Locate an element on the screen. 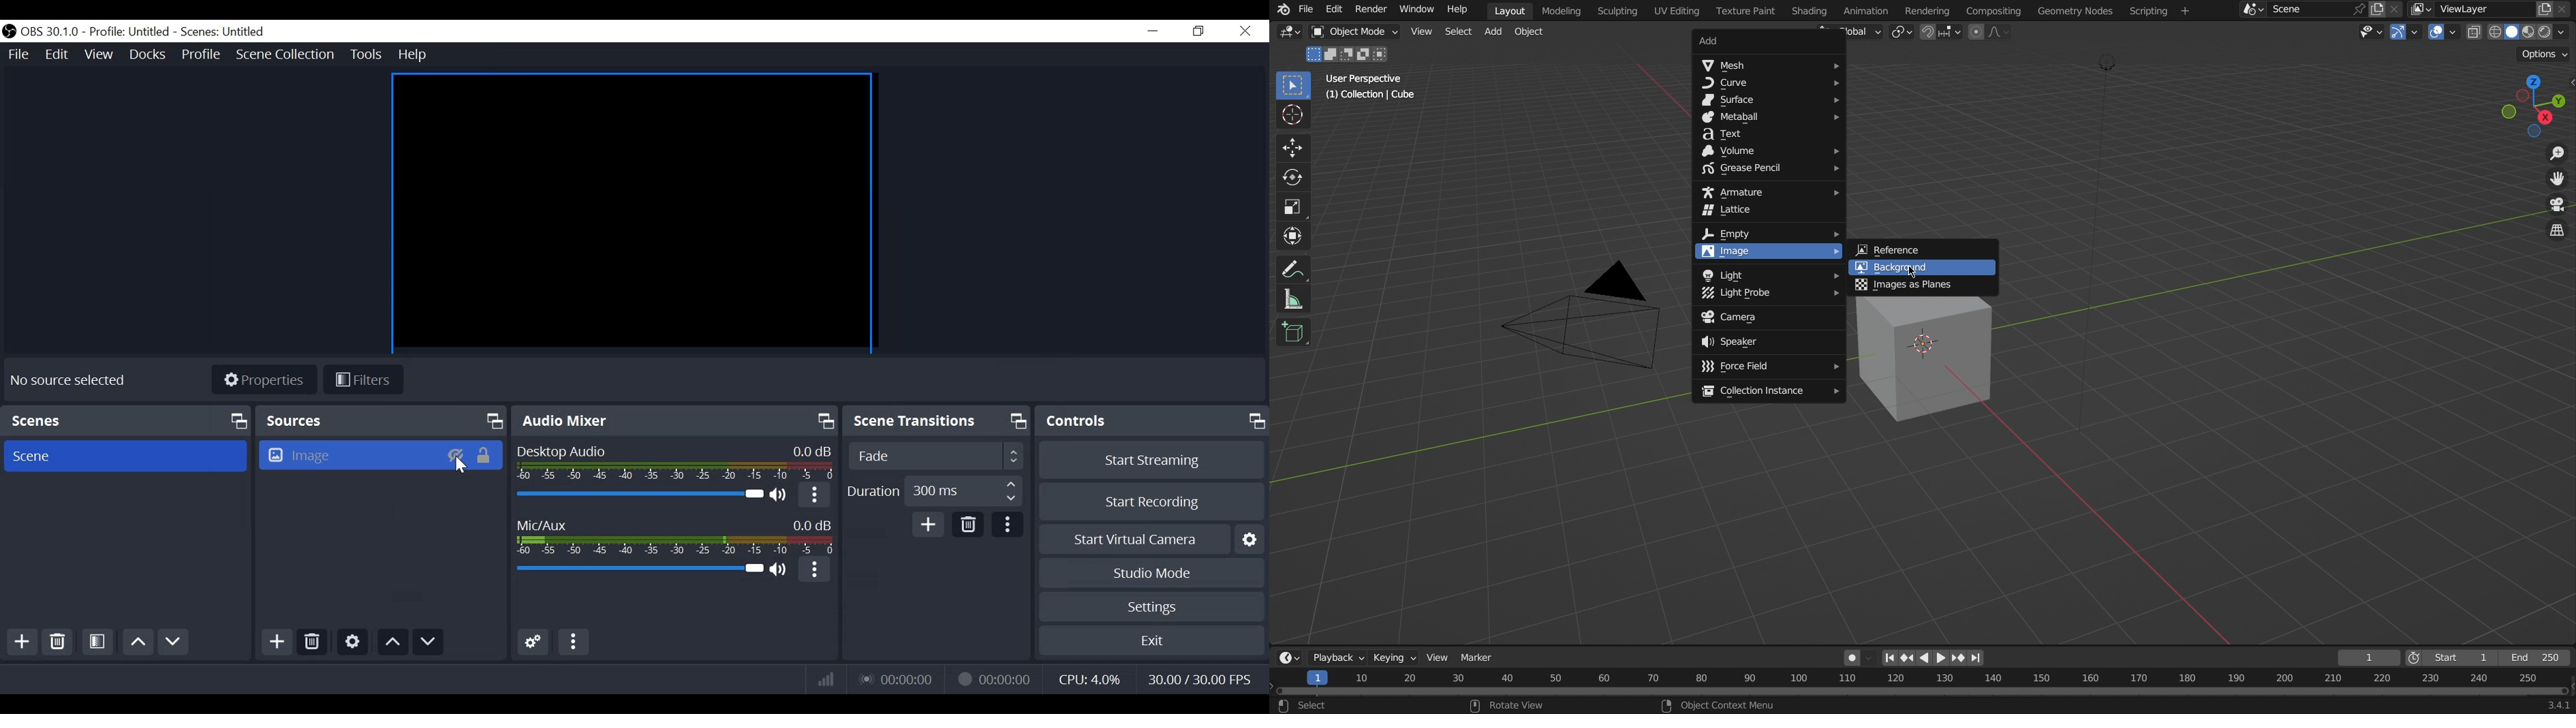 This screenshot has height=728, width=2576. Help is located at coordinates (1457, 10).